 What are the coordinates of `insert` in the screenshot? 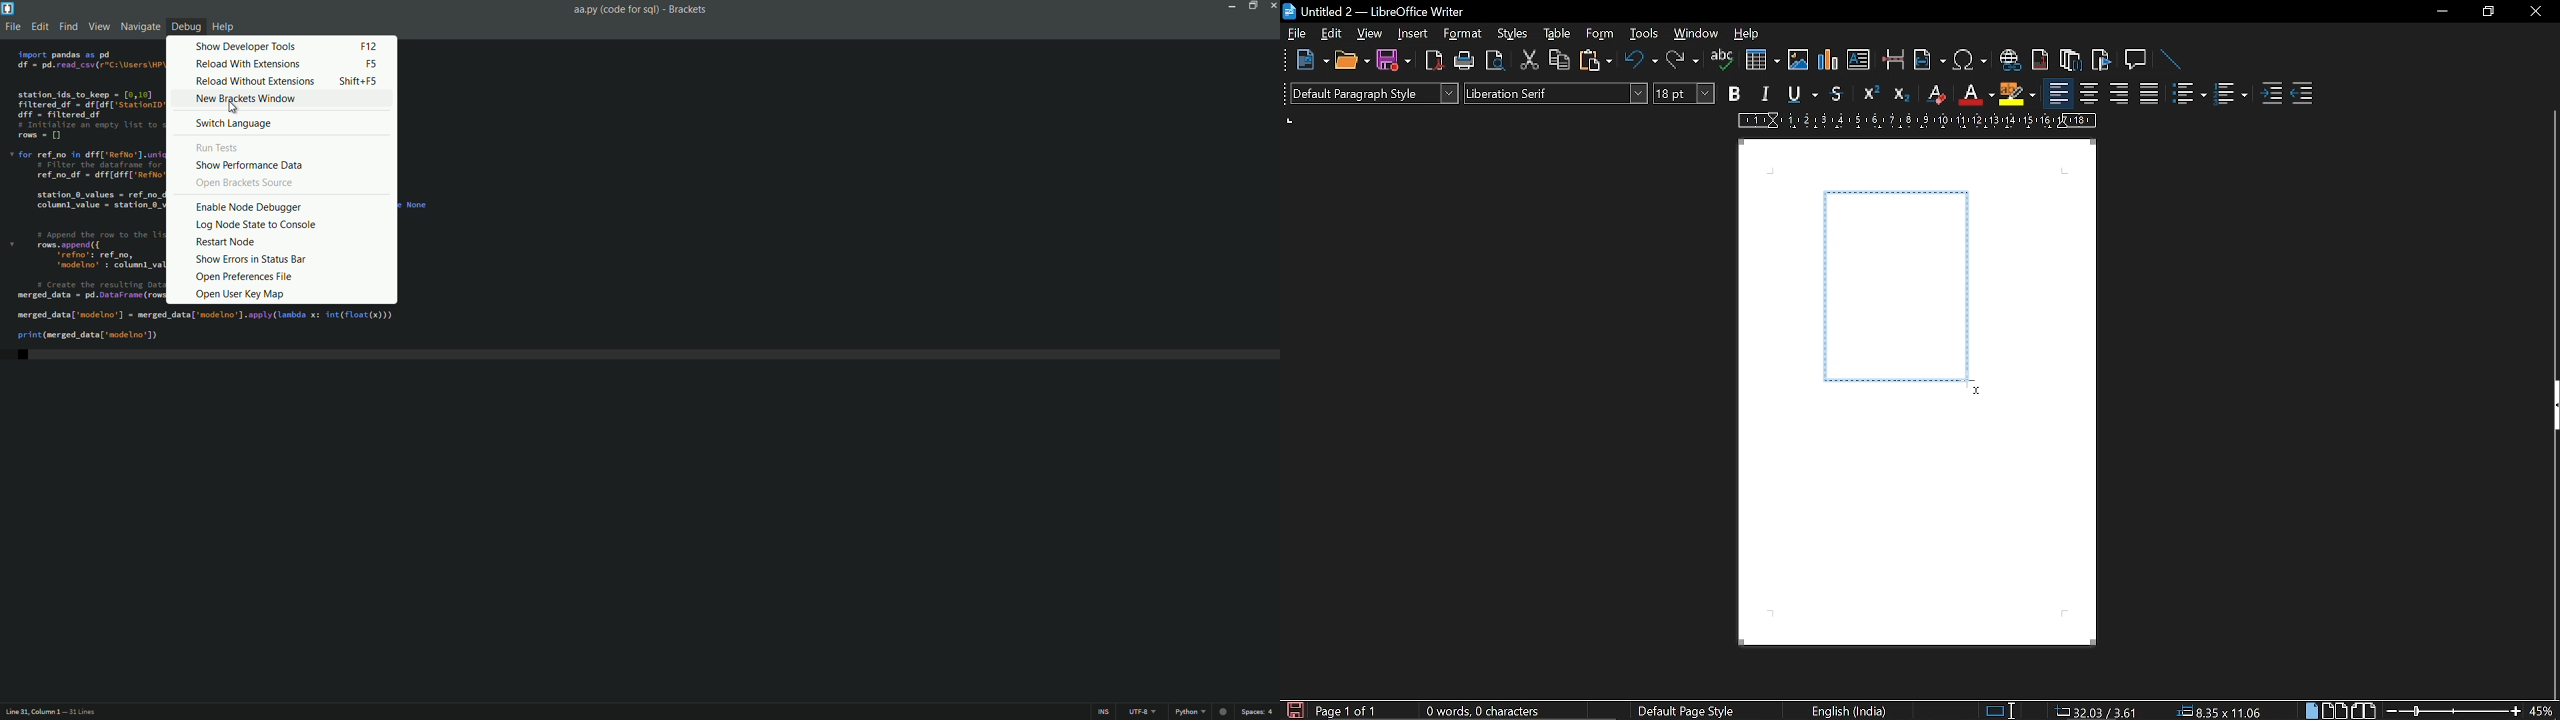 It's located at (1413, 34).